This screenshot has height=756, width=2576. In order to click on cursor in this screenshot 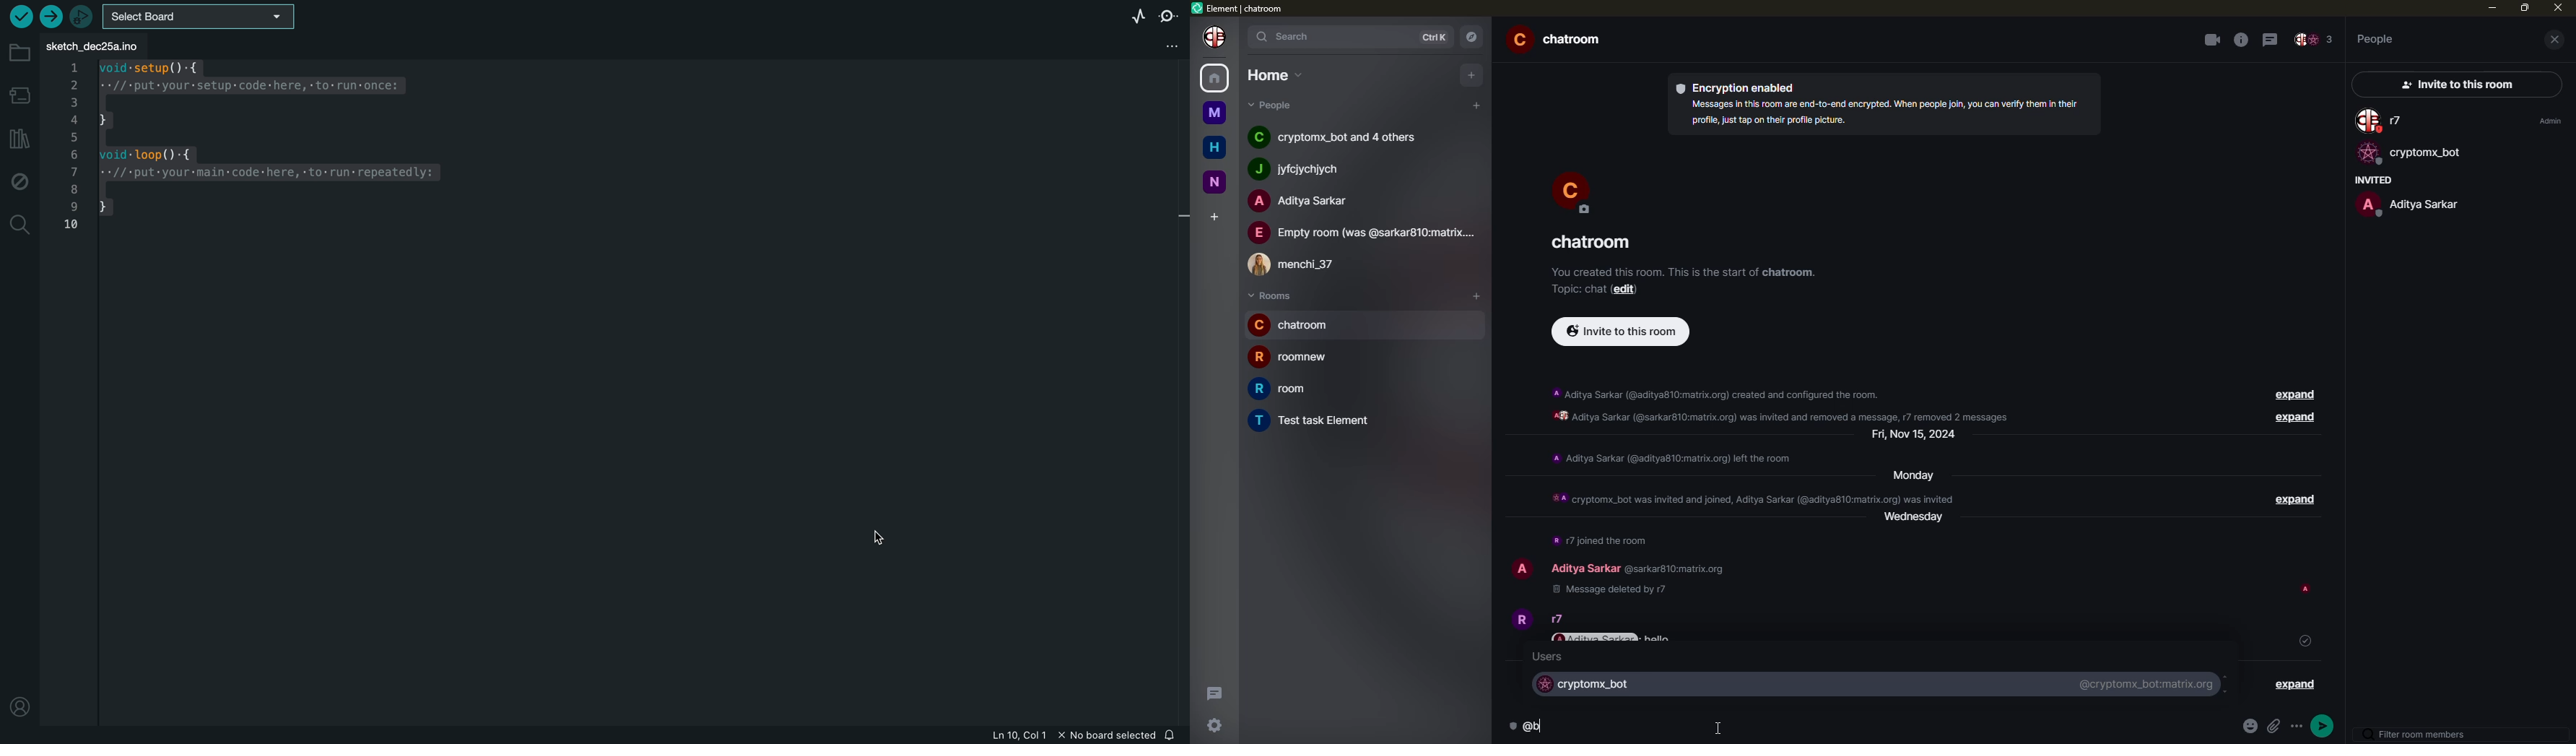, I will do `click(1721, 727)`.